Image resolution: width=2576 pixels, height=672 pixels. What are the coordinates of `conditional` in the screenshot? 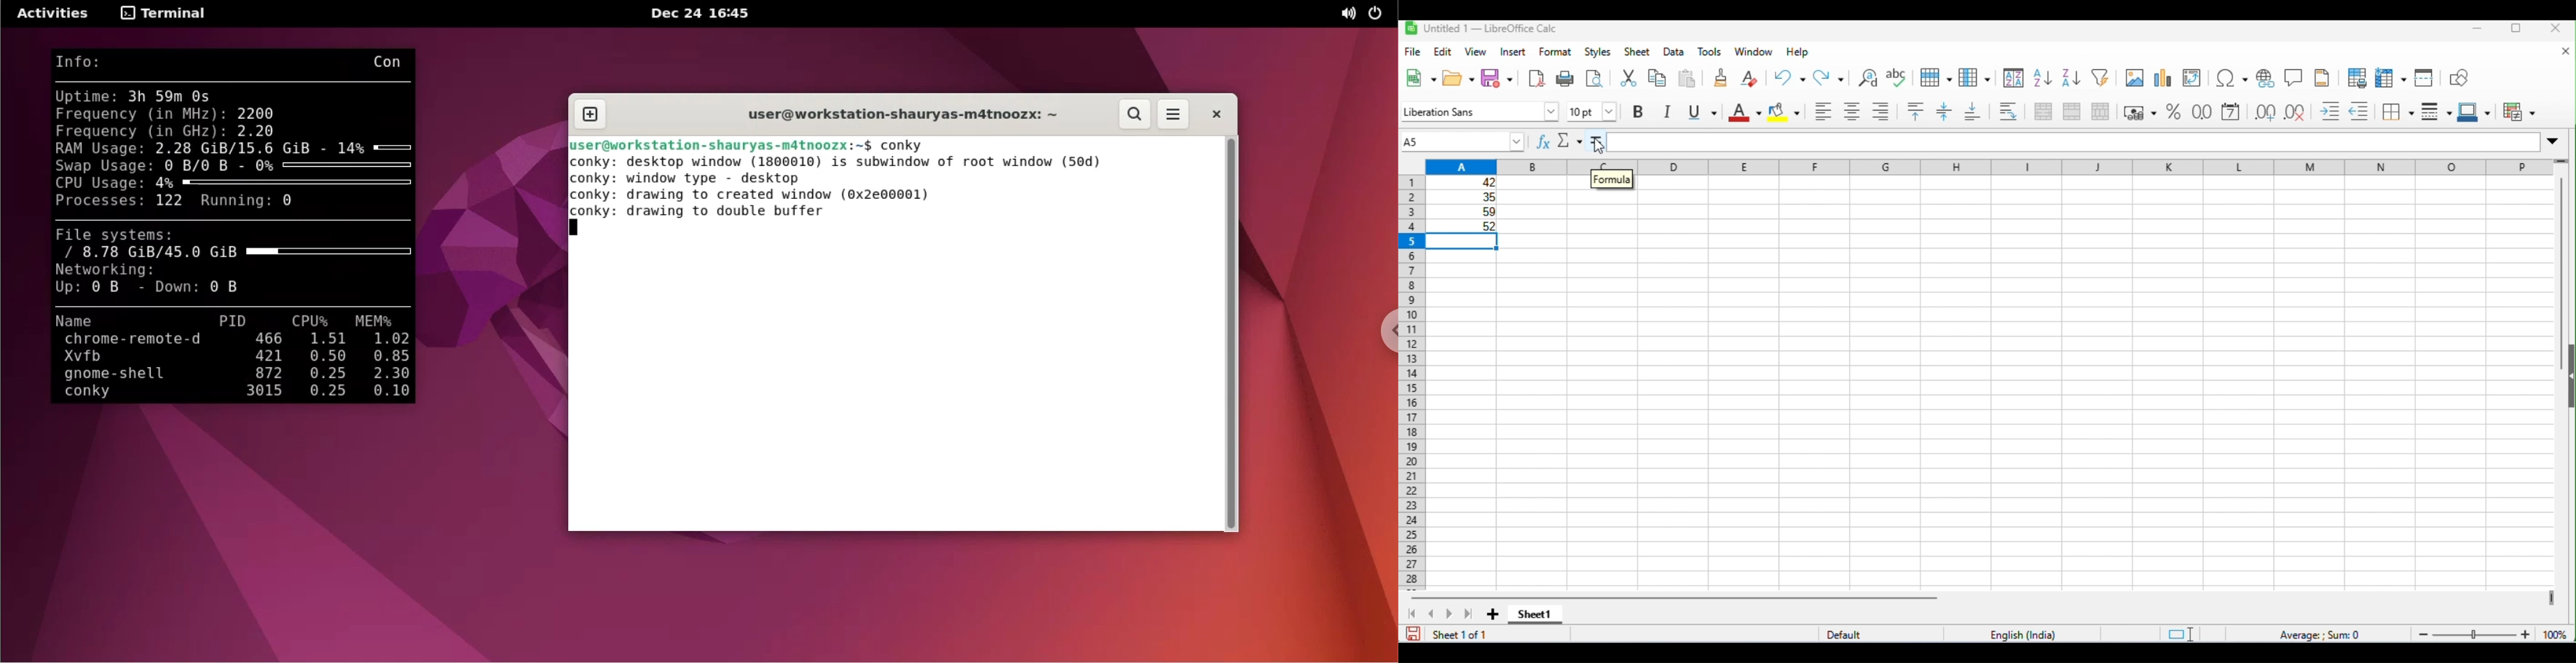 It's located at (2518, 112).